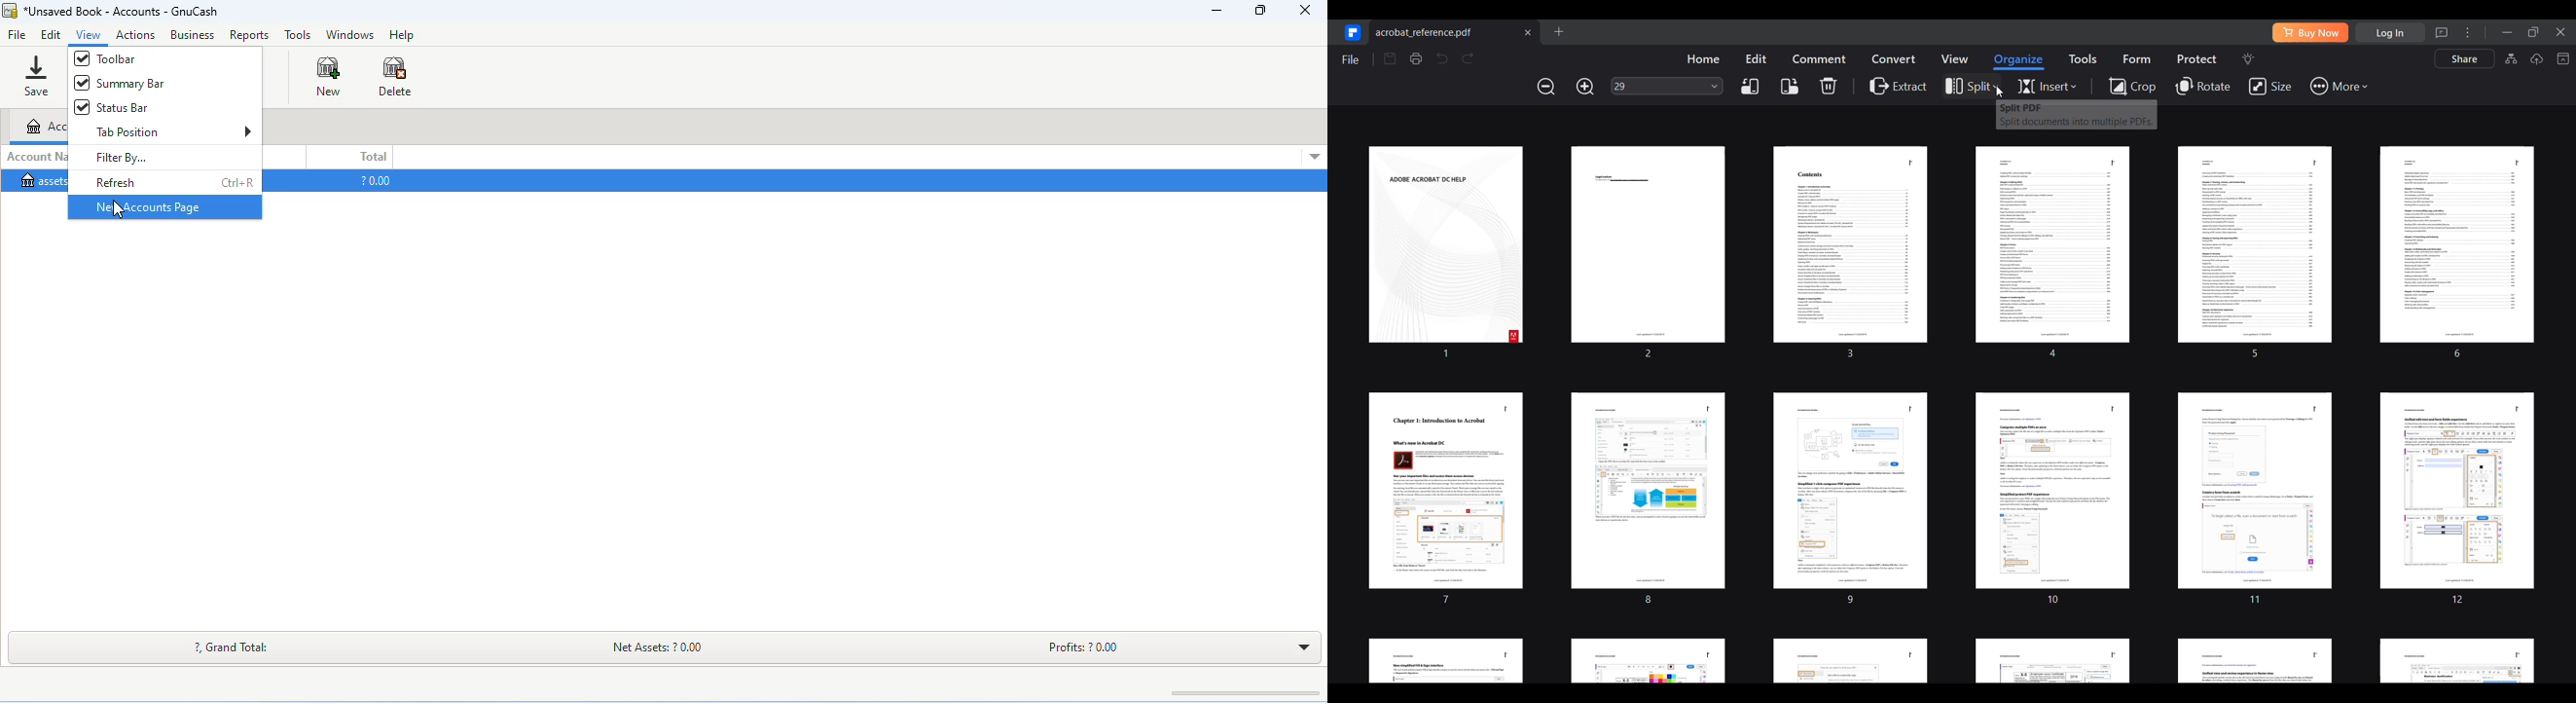 This screenshot has width=2576, height=728. Describe the element at coordinates (132, 85) in the screenshot. I see `summary bar` at that location.